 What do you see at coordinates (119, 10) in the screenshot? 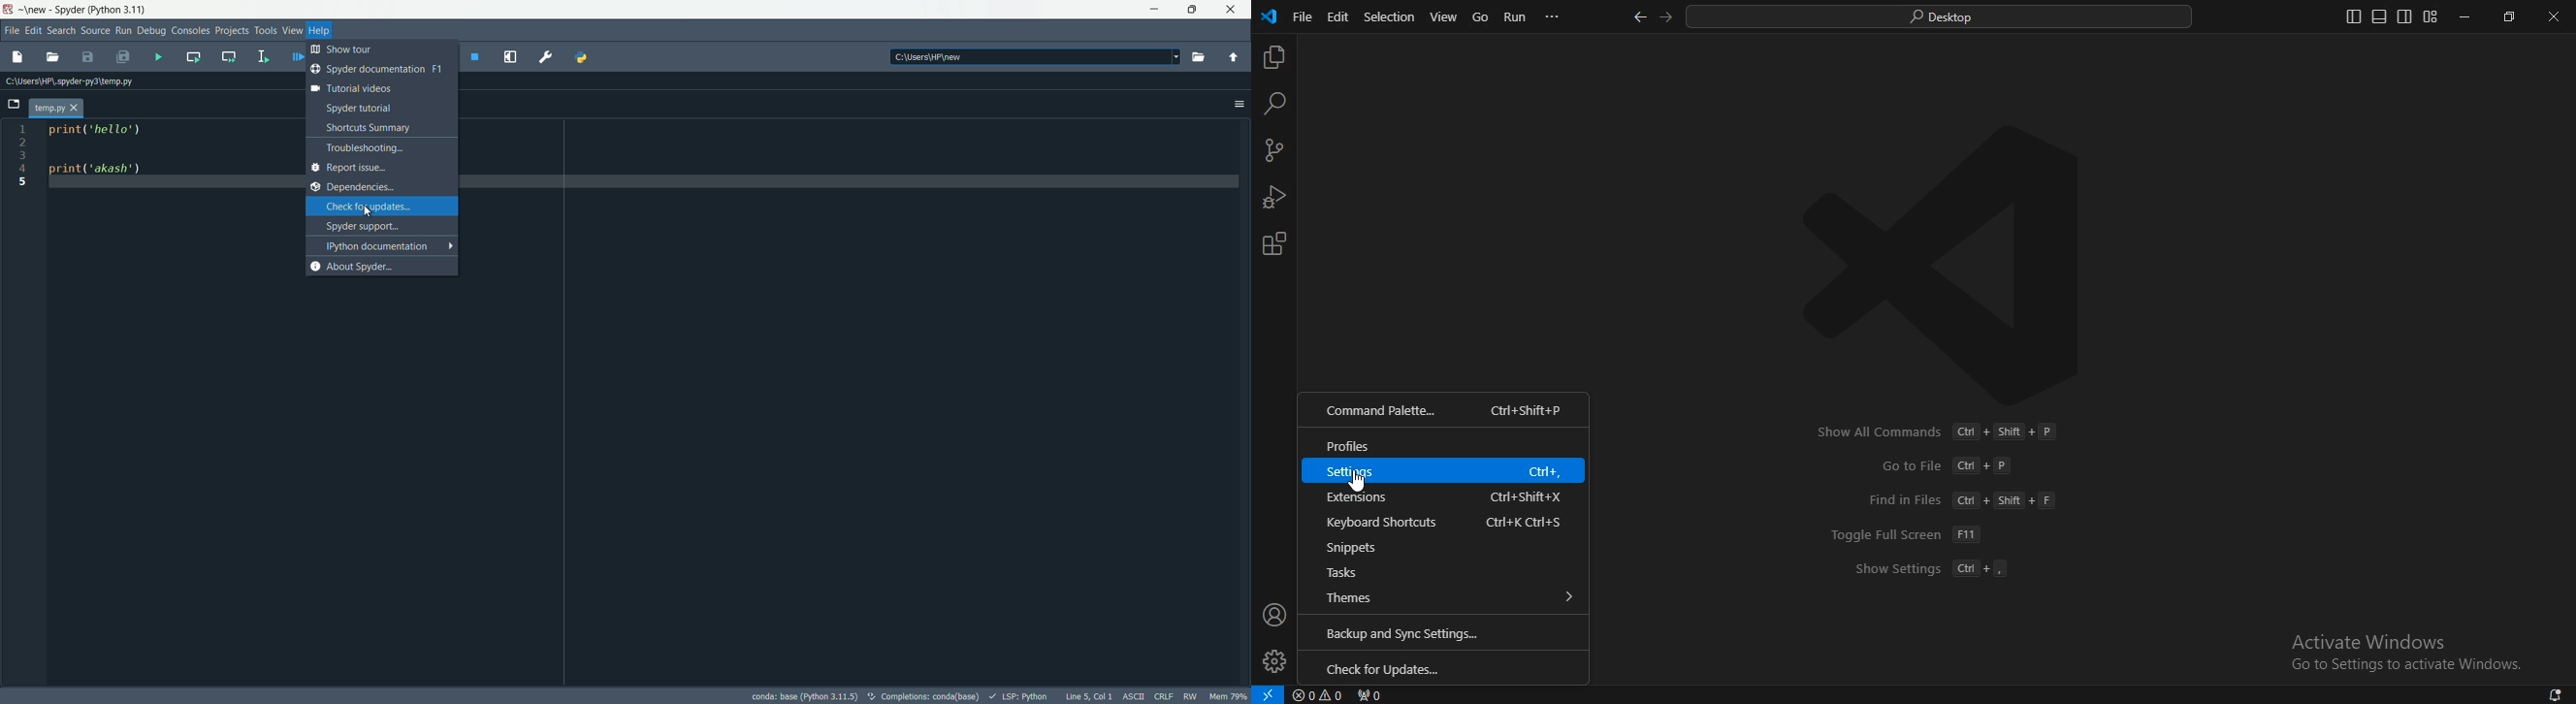
I see `python 3.11` at bounding box center [119, 10].